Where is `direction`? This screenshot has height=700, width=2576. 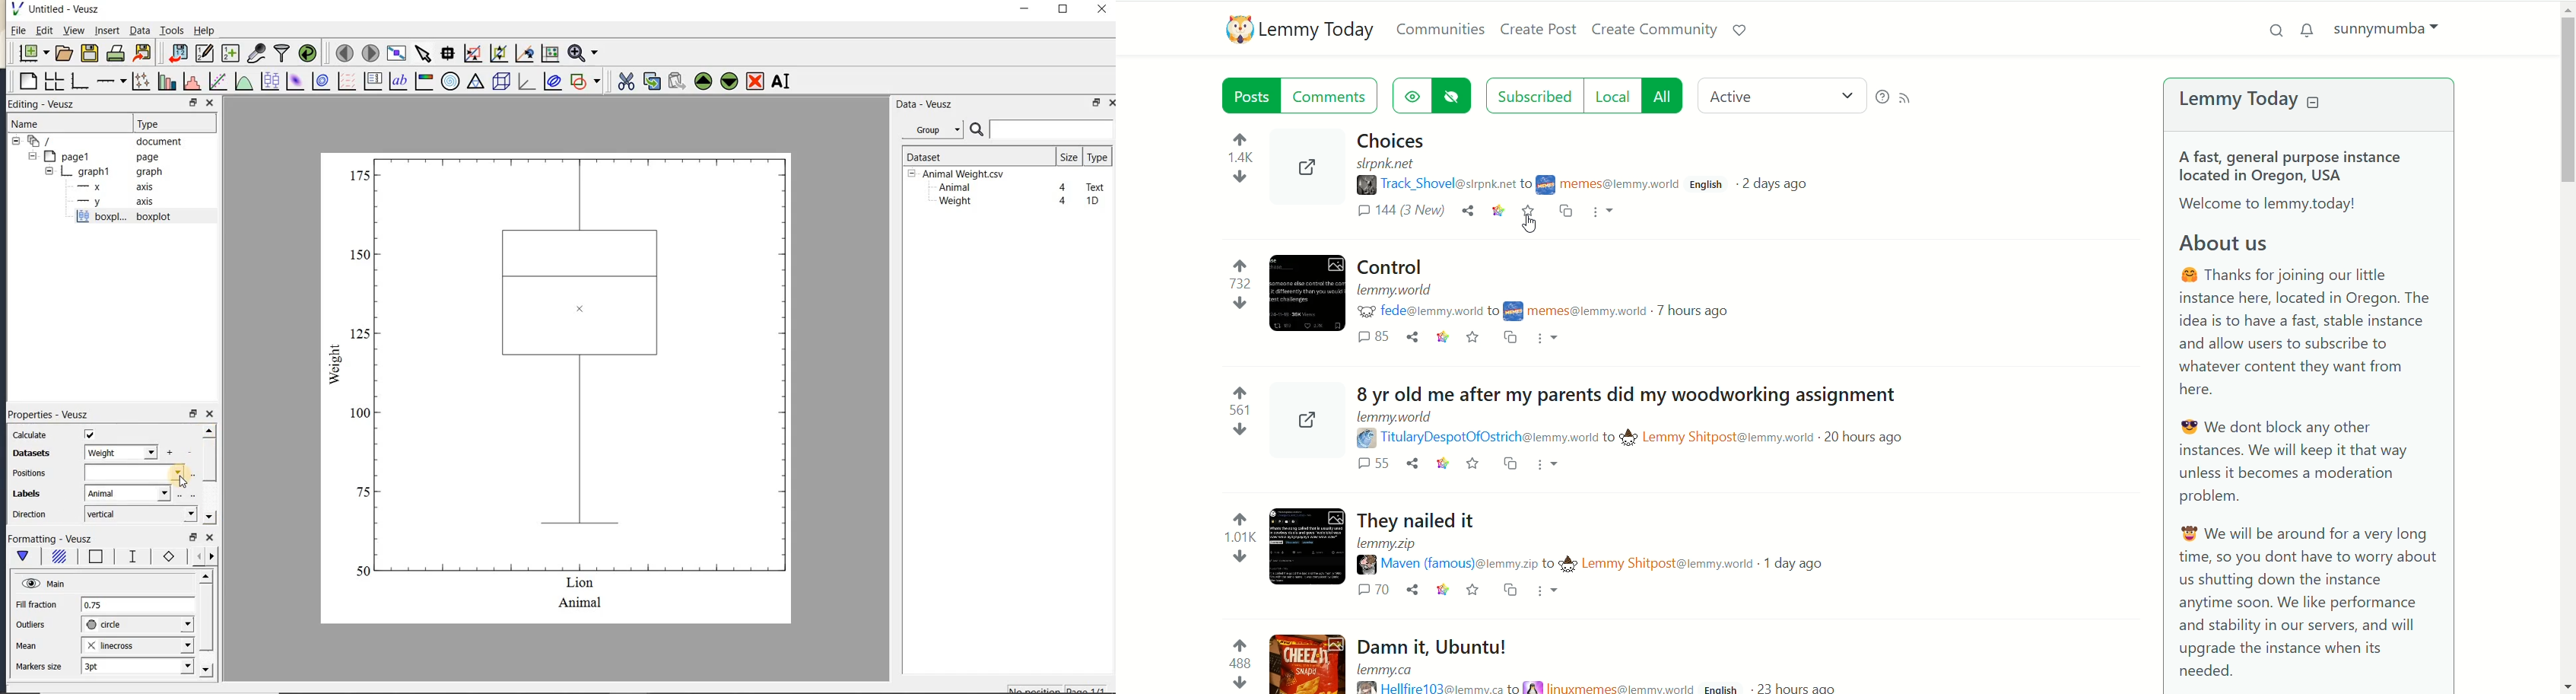 direction is located at coordinates (31, 514).